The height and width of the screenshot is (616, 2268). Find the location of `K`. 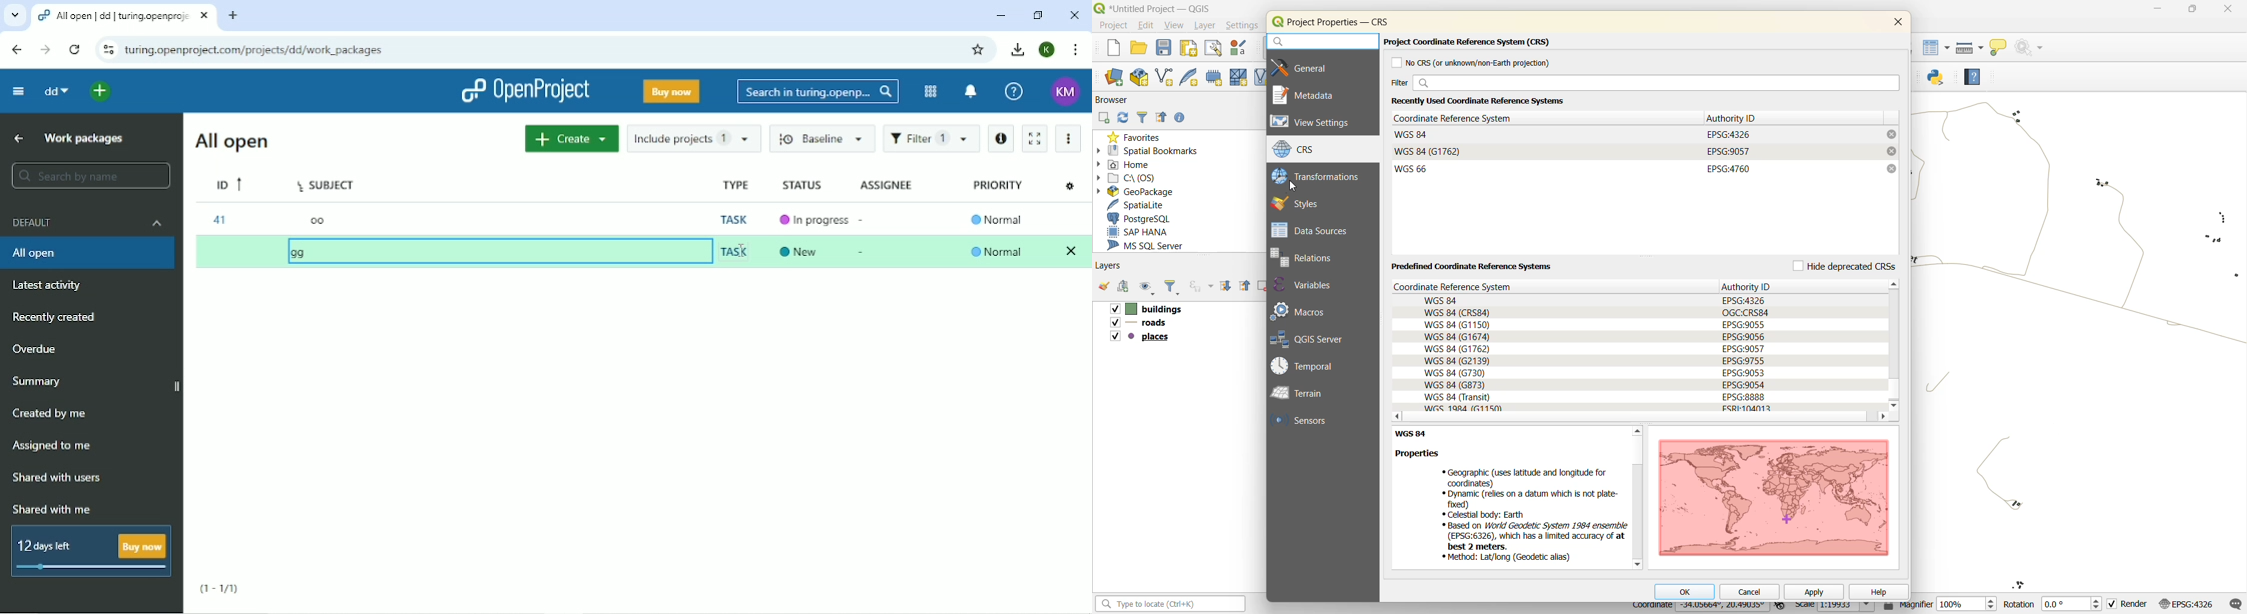

K is located at coordinates (1046, 50).